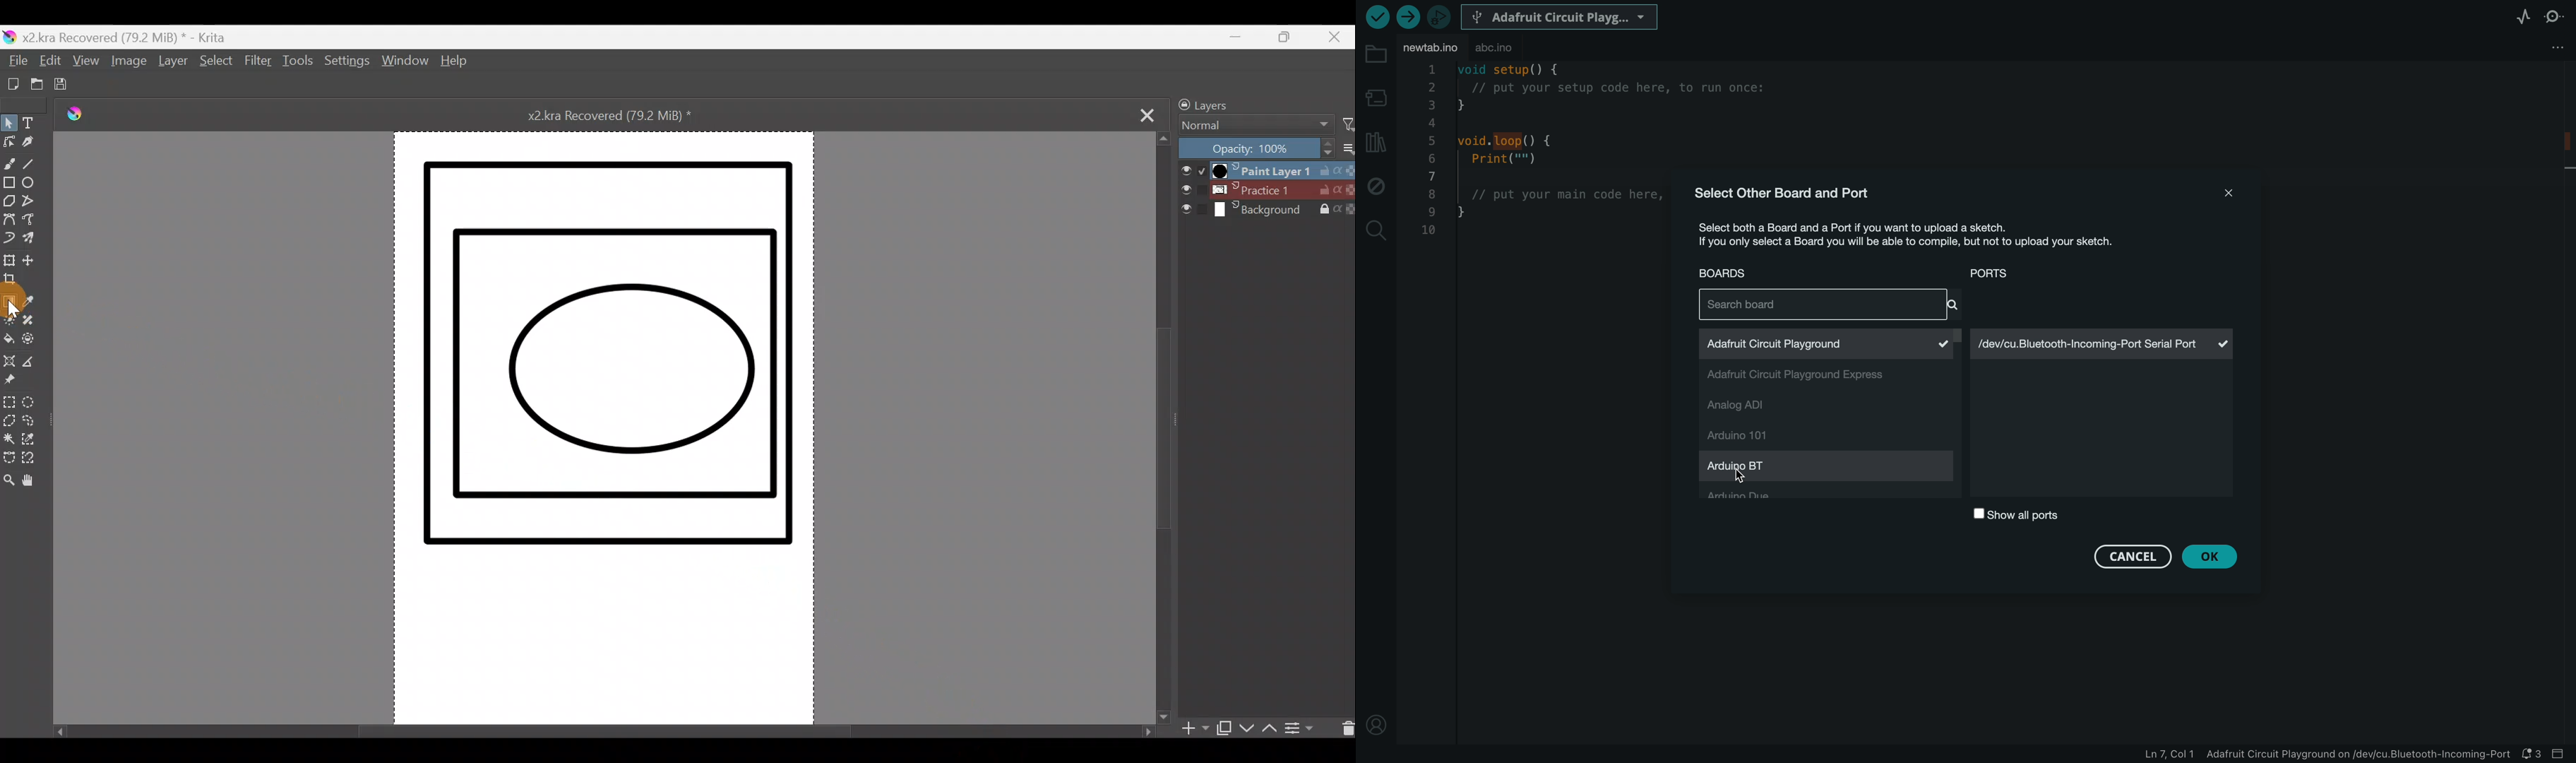 The height and width of the screenshot is (784, 2576). I want to click on ports, so click(1993, 275).